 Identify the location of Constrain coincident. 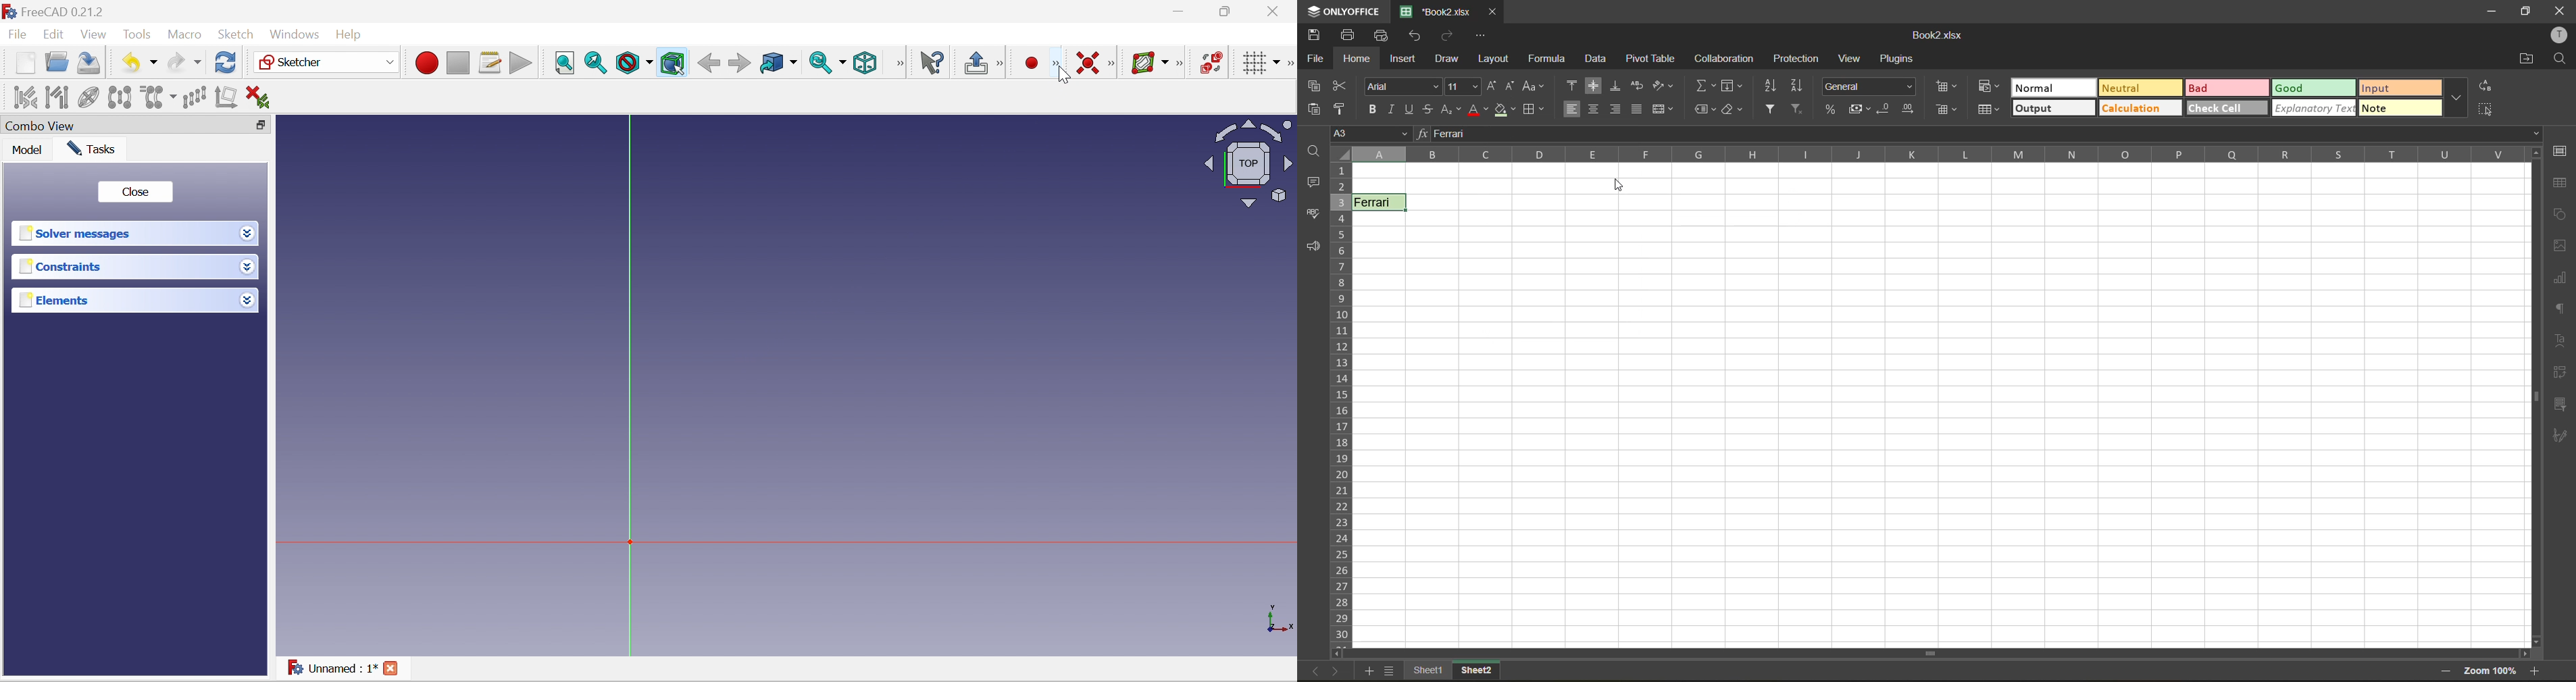
(1088, 63).